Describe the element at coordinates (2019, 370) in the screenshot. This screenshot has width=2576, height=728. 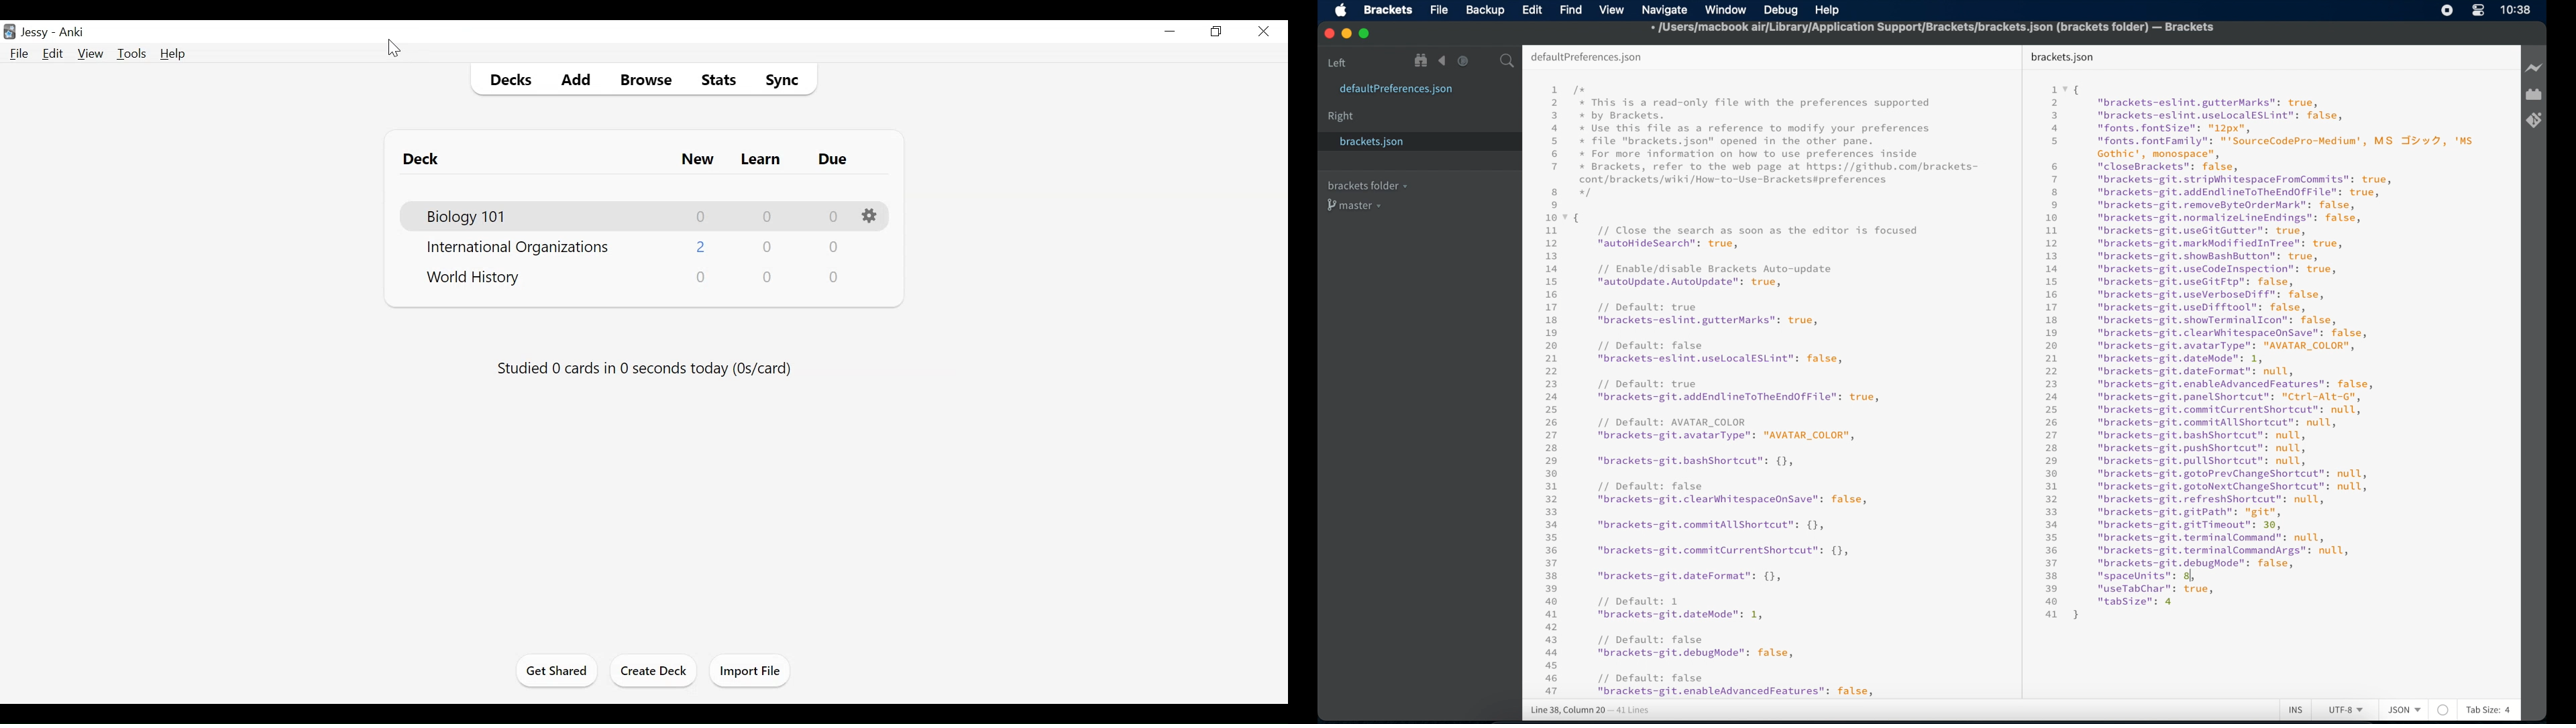
I see `divider` at that location.